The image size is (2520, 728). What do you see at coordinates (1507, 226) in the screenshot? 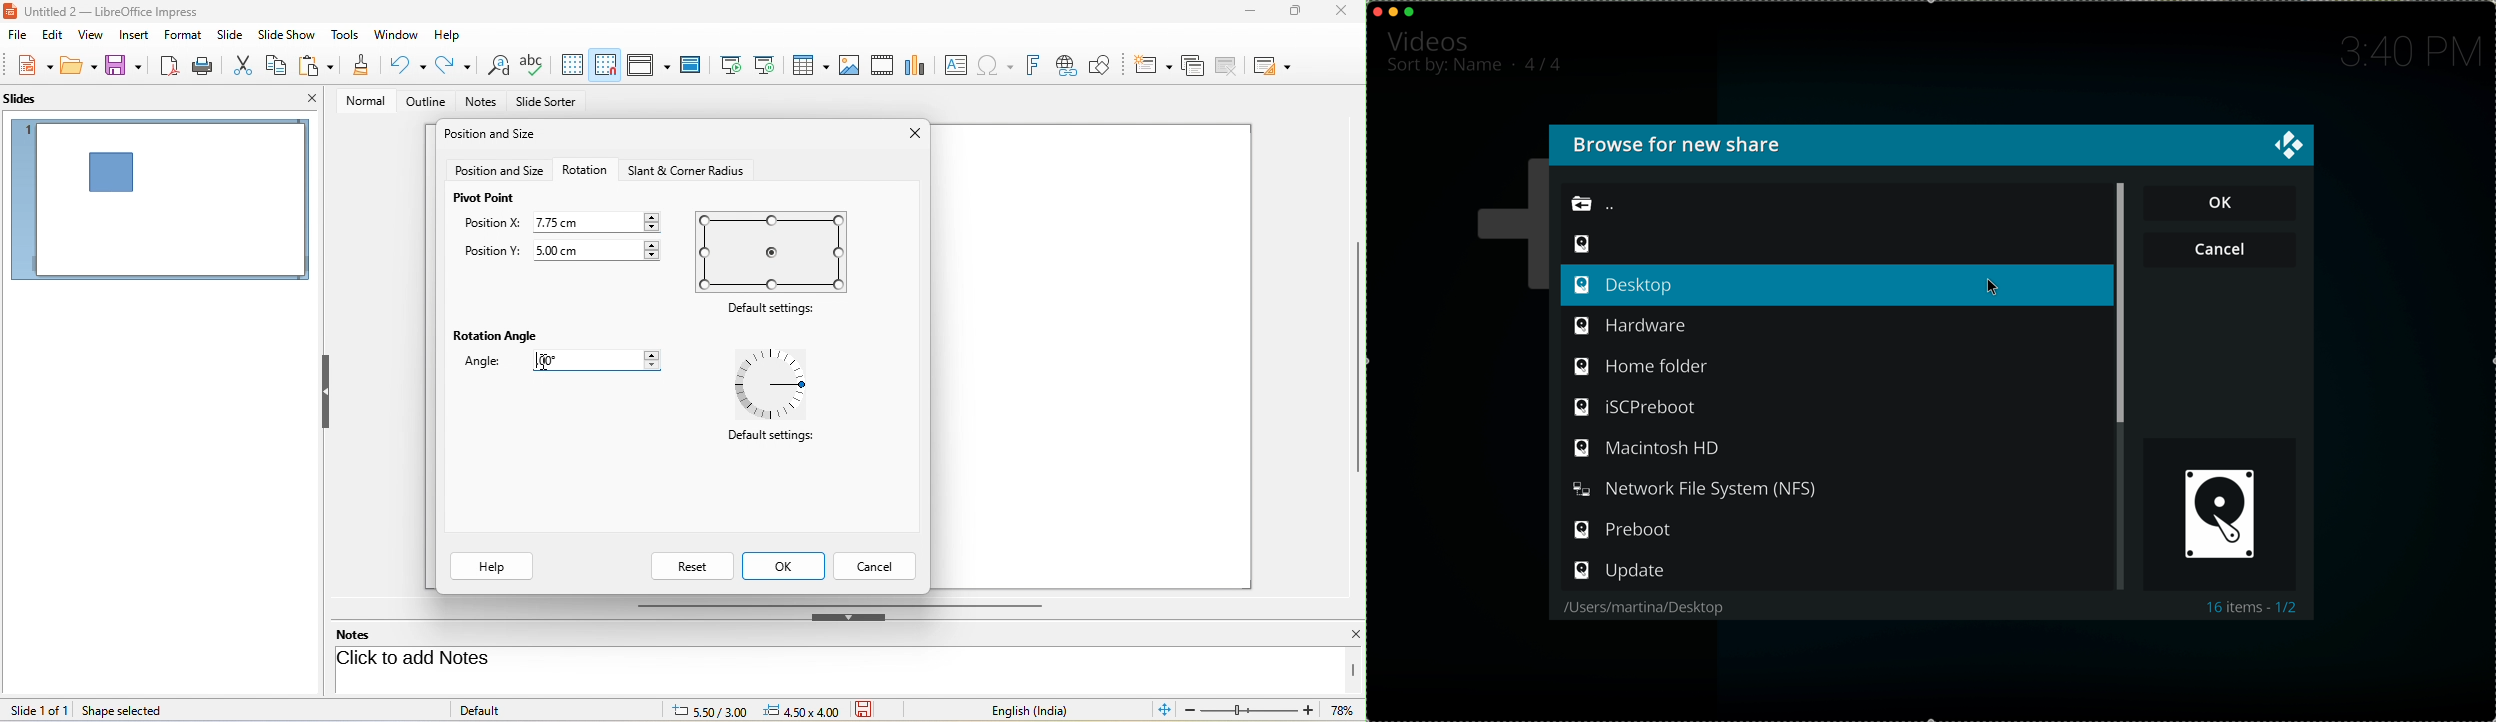
I see `plus icon` at bounding box center [1507, 226].